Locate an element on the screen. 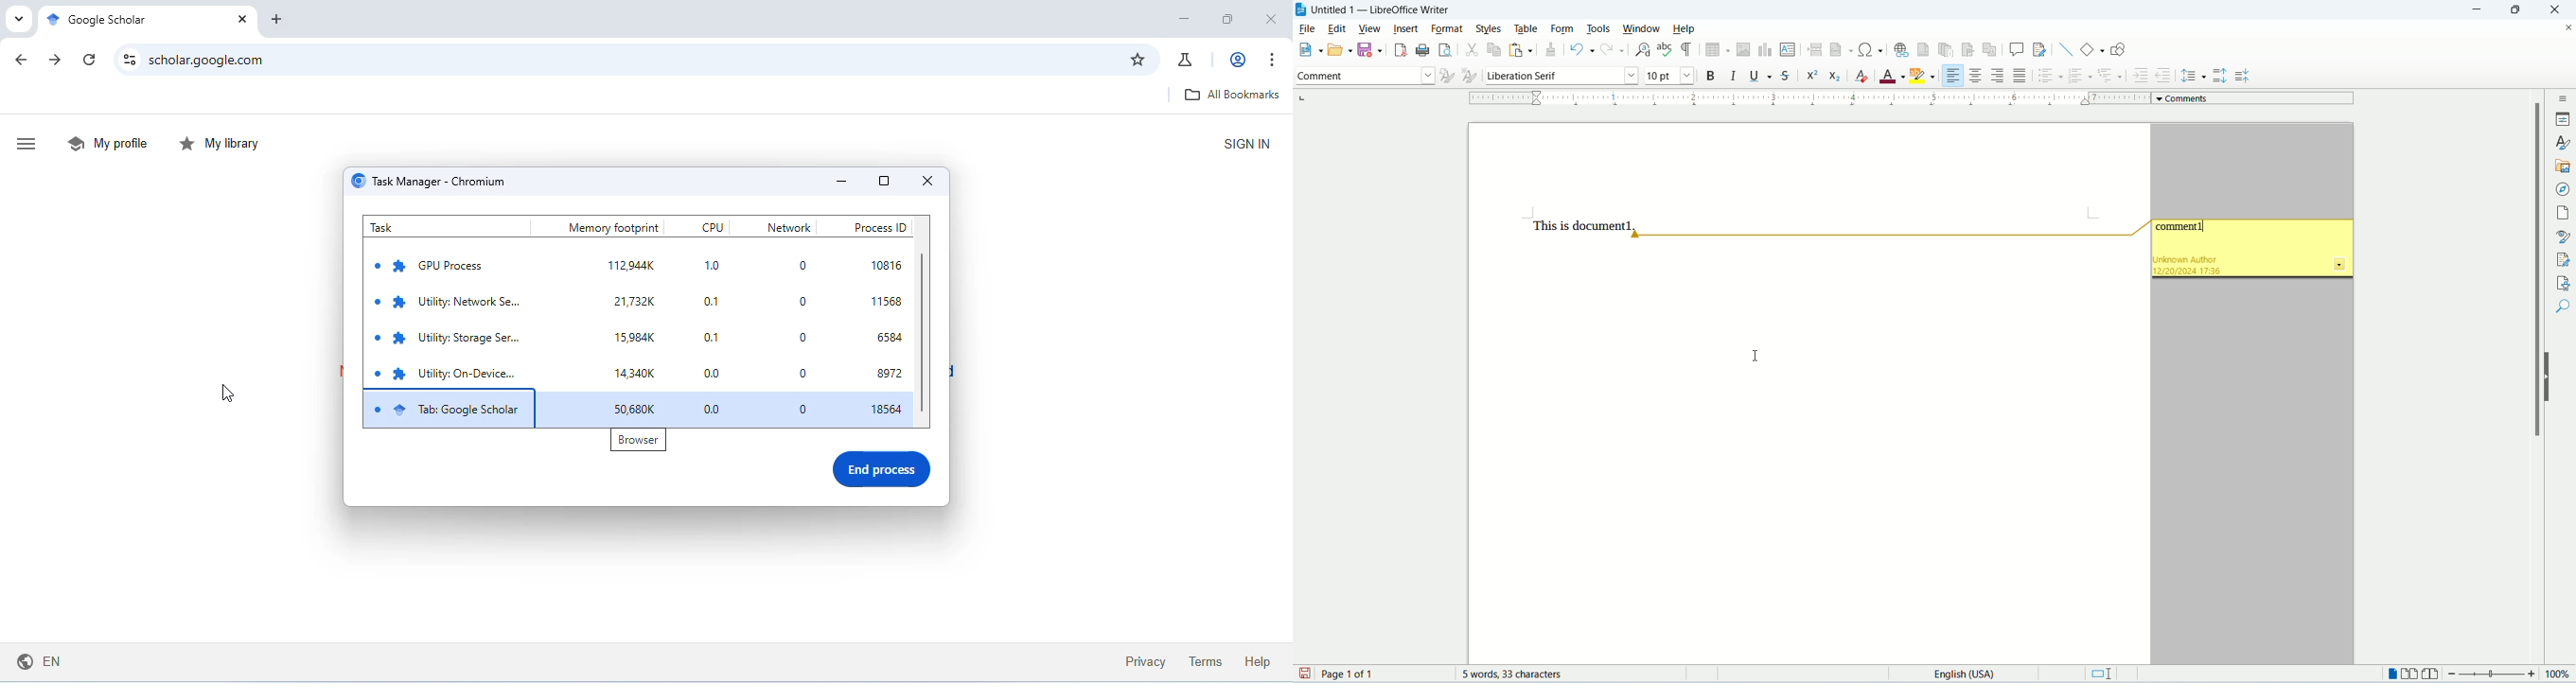  insert table is located at coordinates (1719, 49).